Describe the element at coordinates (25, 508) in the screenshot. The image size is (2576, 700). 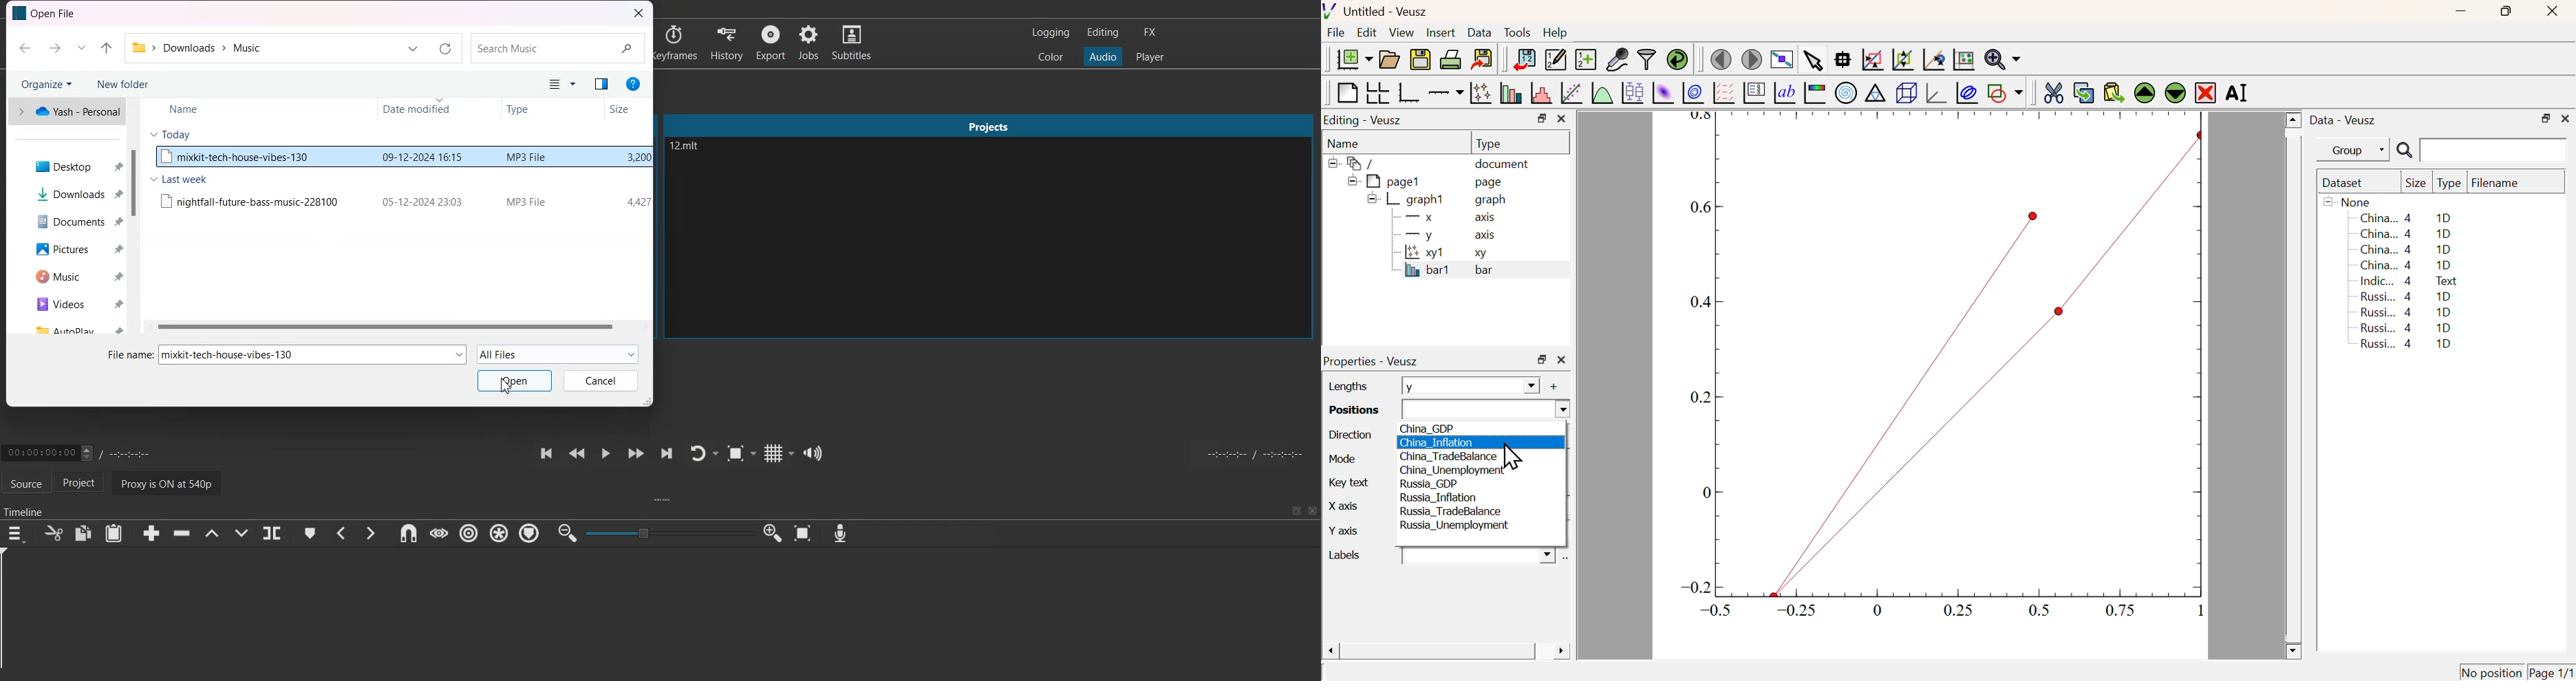
I see `Timeline` at that location.